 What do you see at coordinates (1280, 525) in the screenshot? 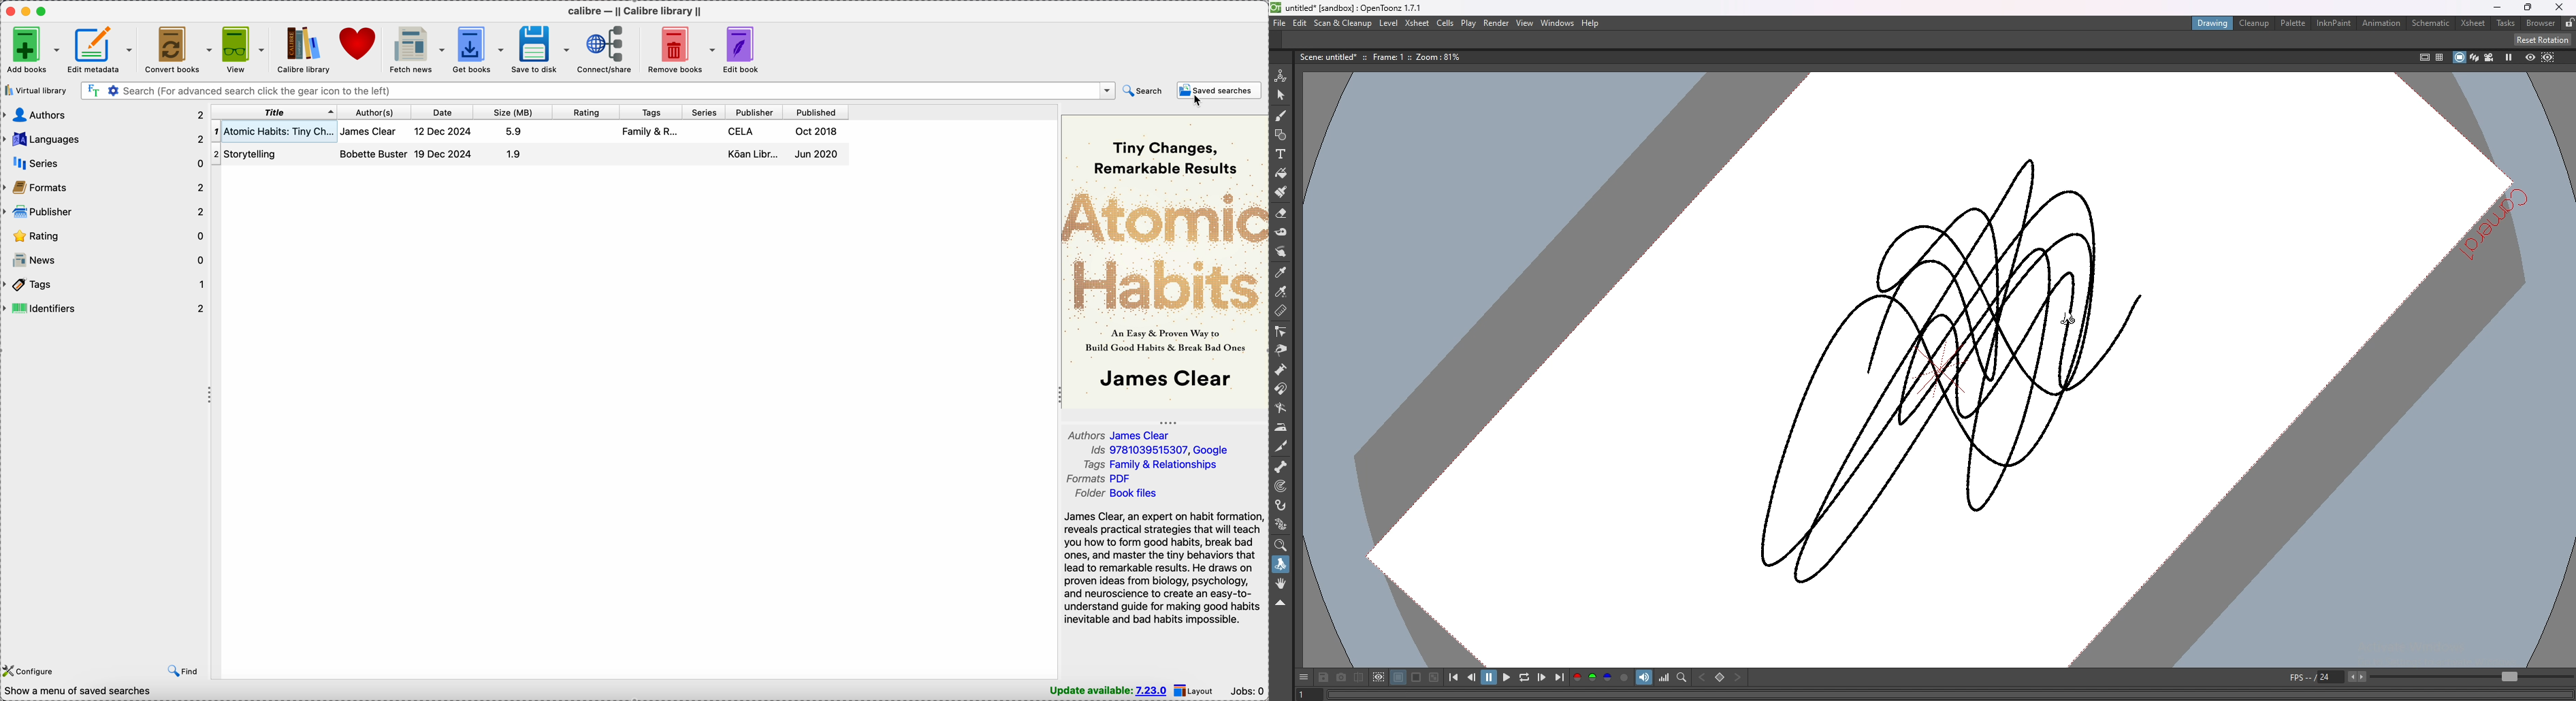
I see `plastic` at bounding box center [1280, 525].